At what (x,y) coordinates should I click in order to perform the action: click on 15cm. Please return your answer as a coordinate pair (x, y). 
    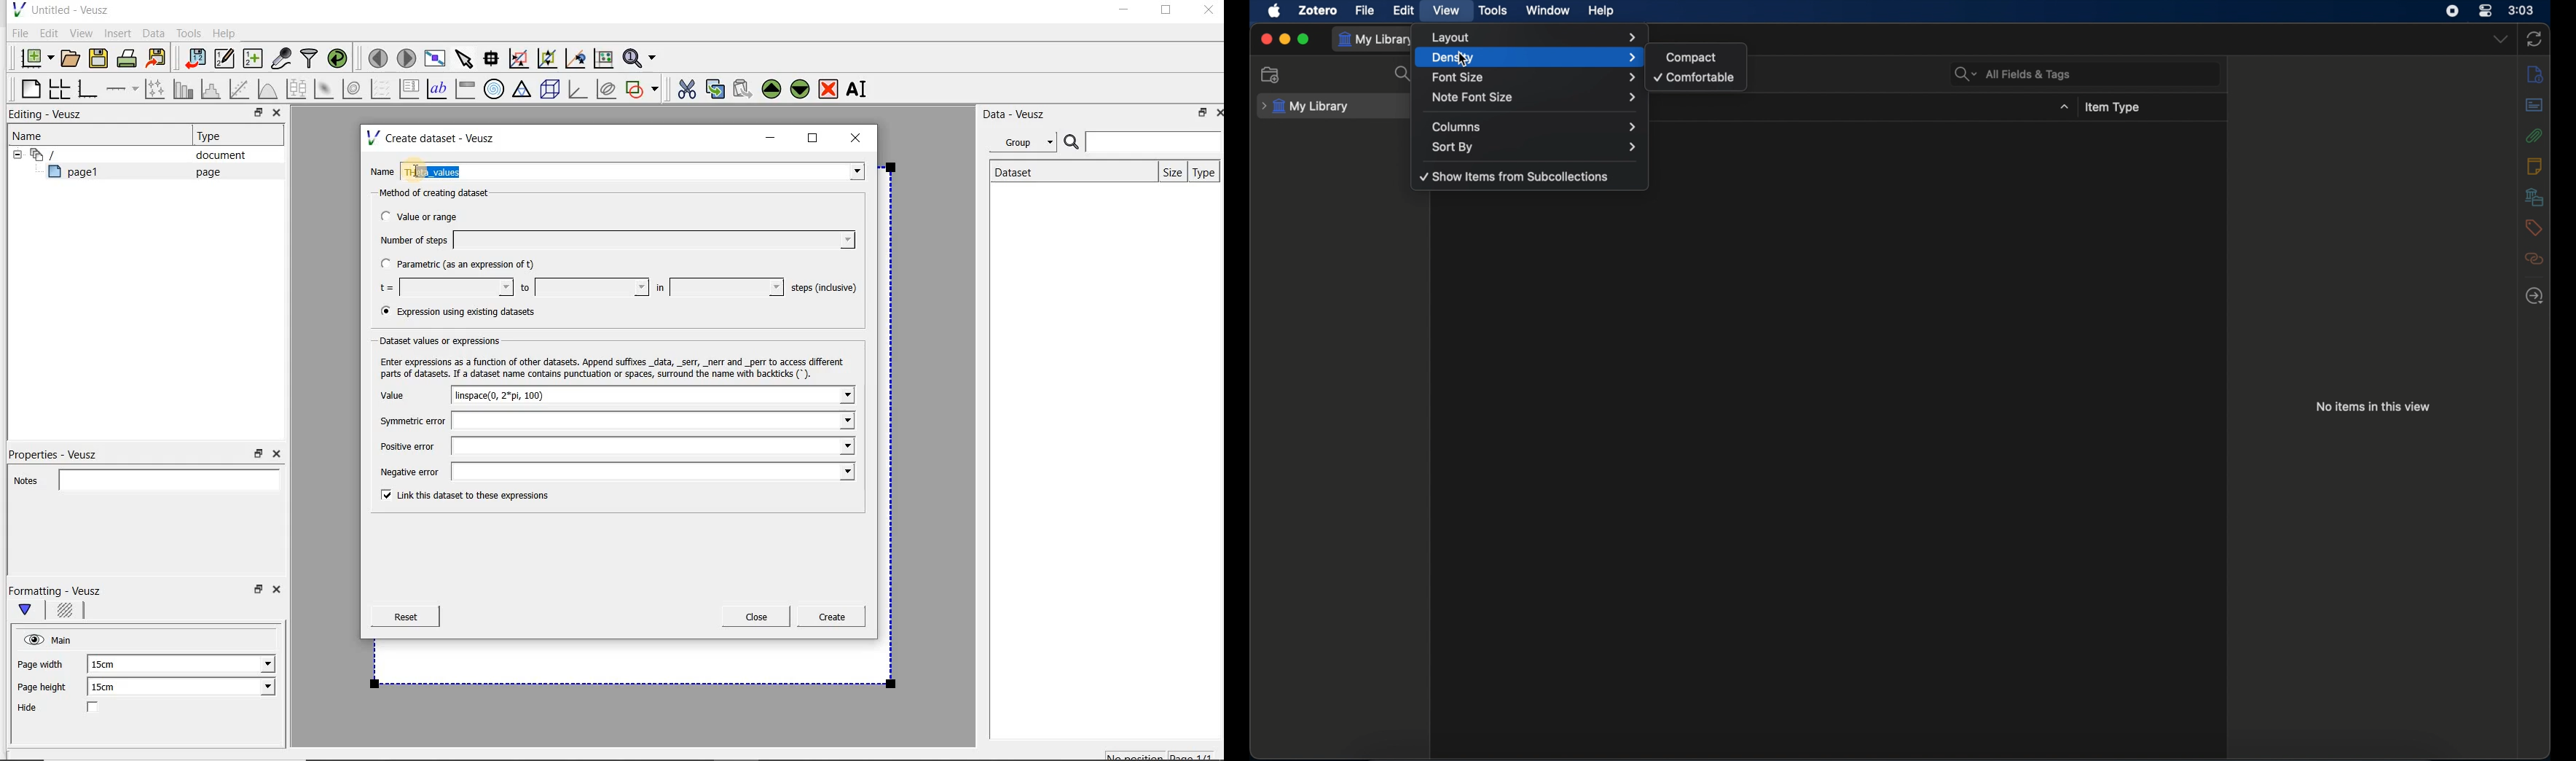
    Looking at the image, I should click on (112, 687).